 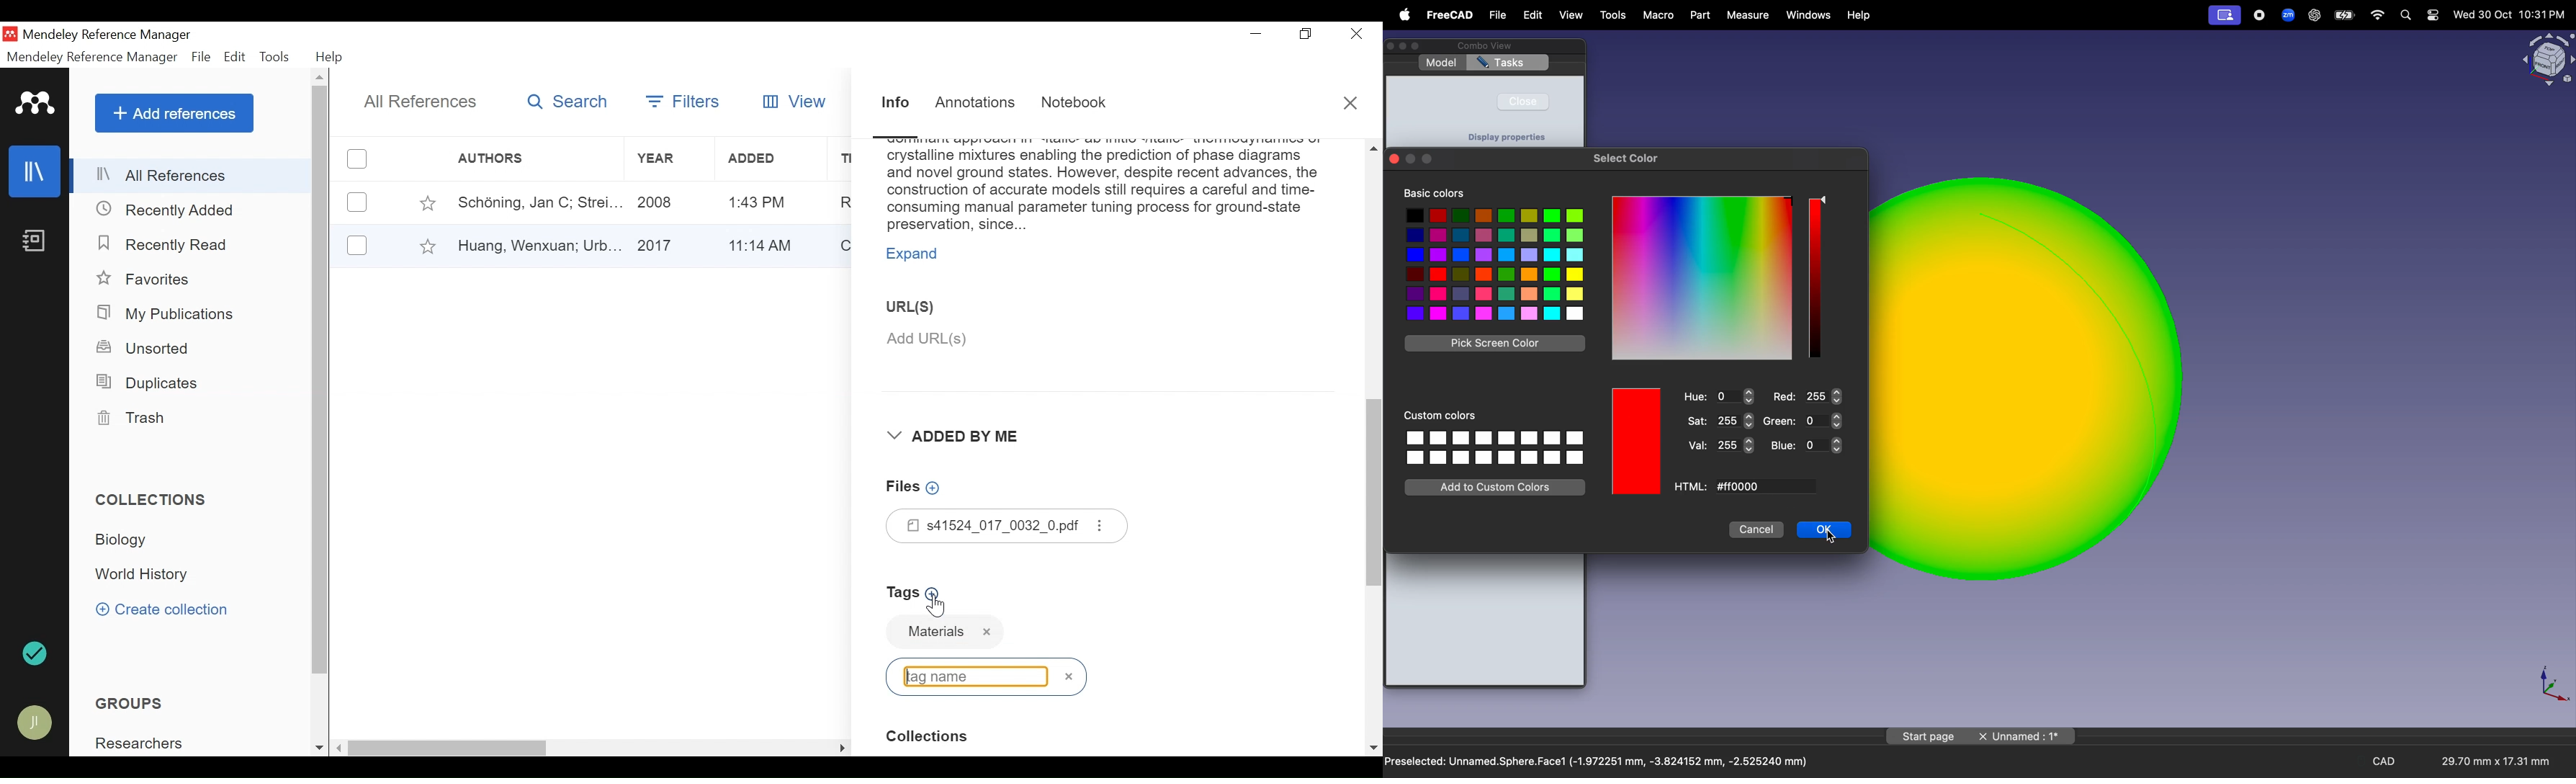 I want to click on Favorites, so click(x=148, y=280).